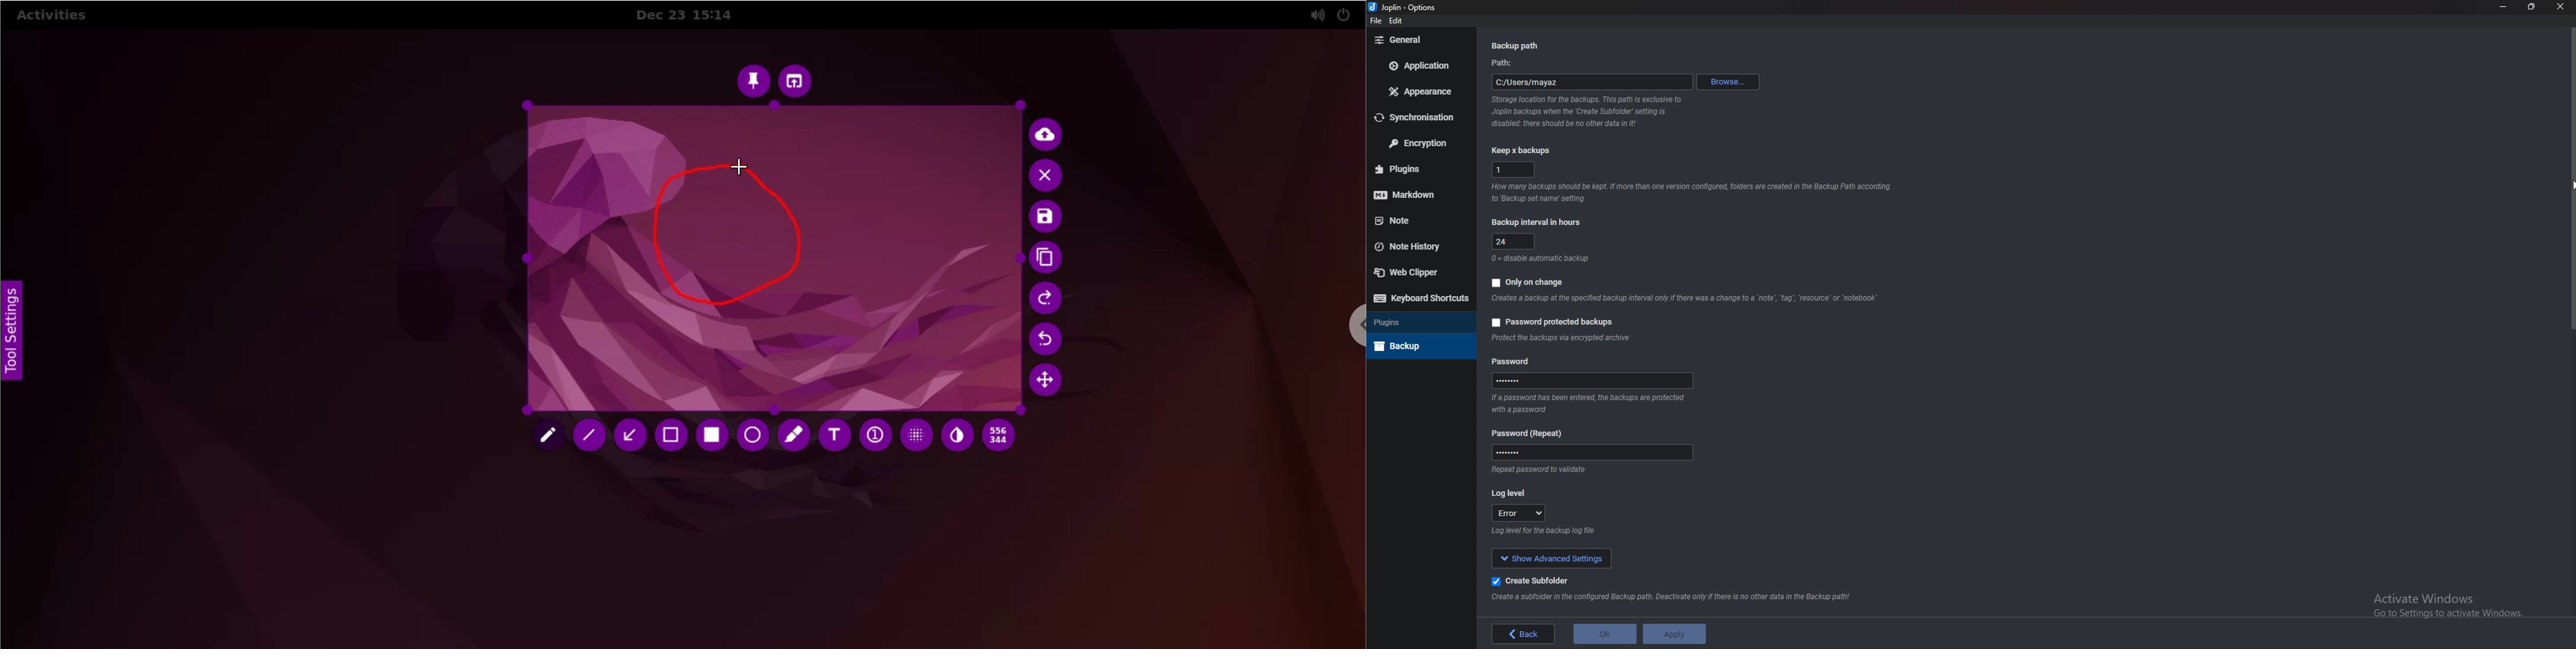  What do you see at coordinates (1418, 220) in the screenshot?
I see `note` at bounding box center [1418, 220].